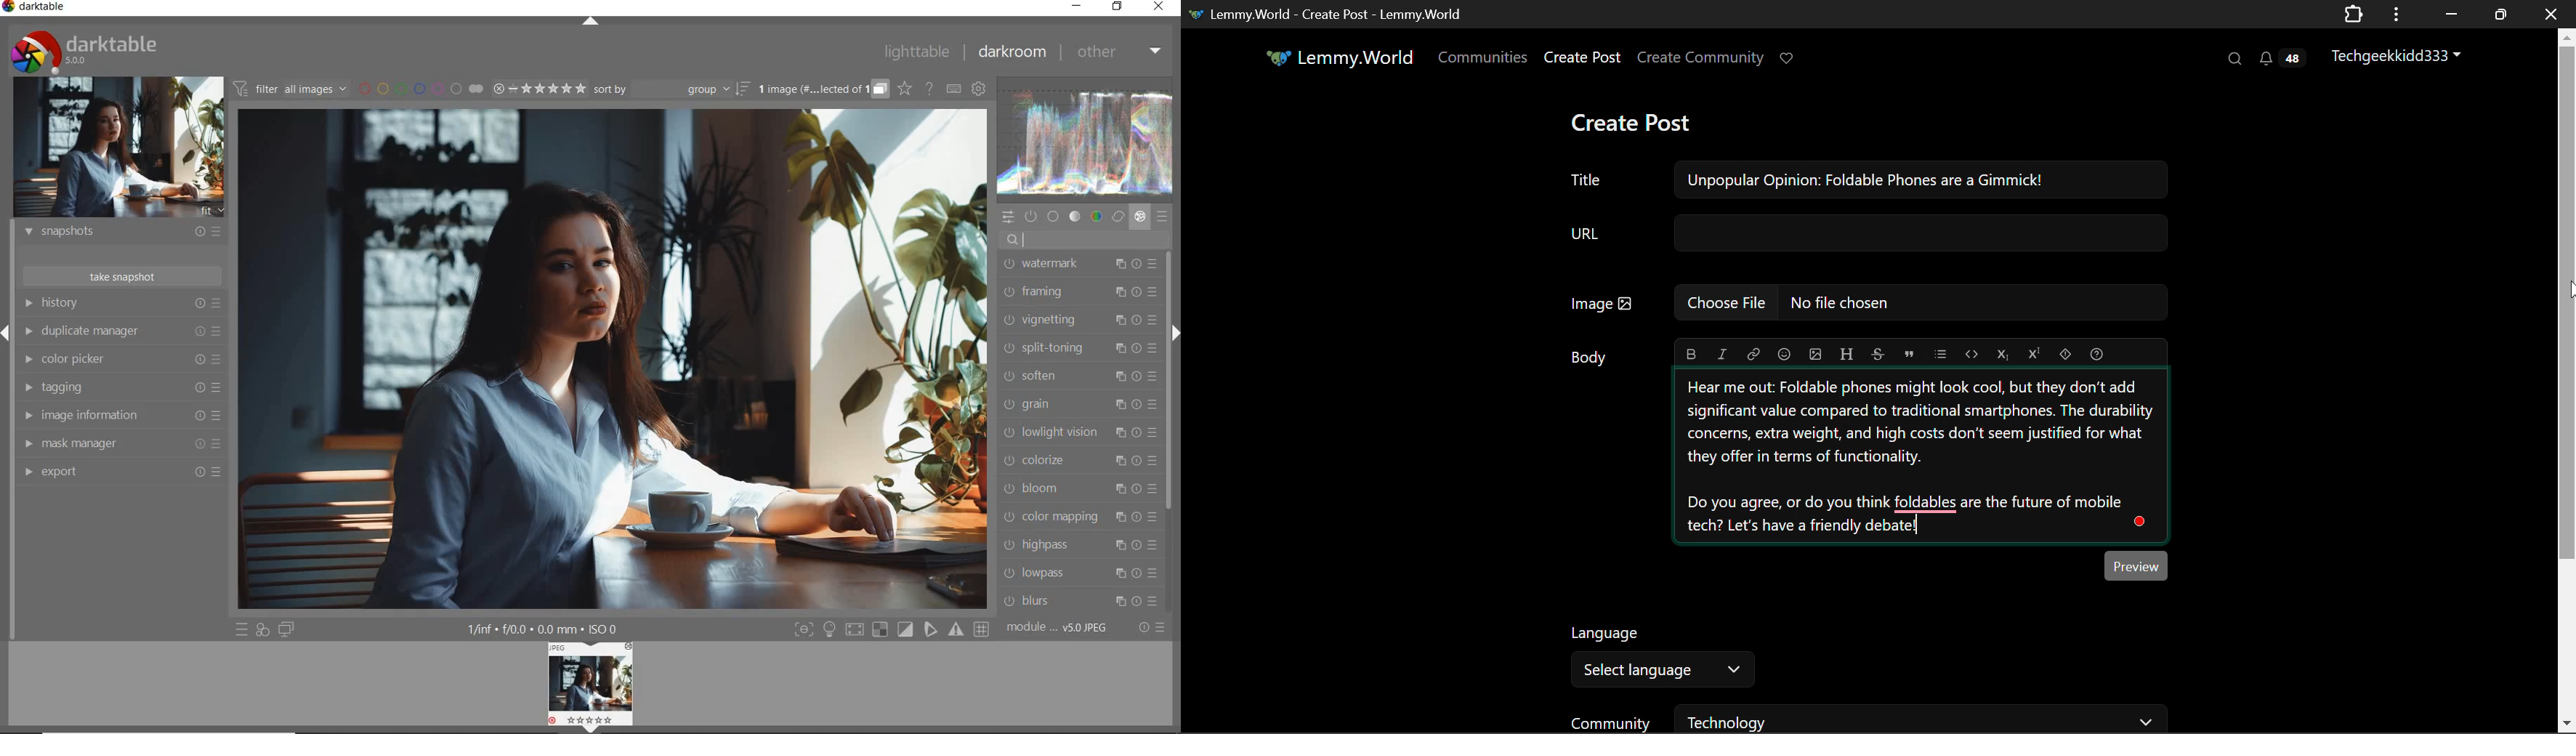 This screenshot has height=756, width=2576. What do you see at coordinates (1159, 6) in the screenshot?
I see `close` at bounding box center [1159, 6].